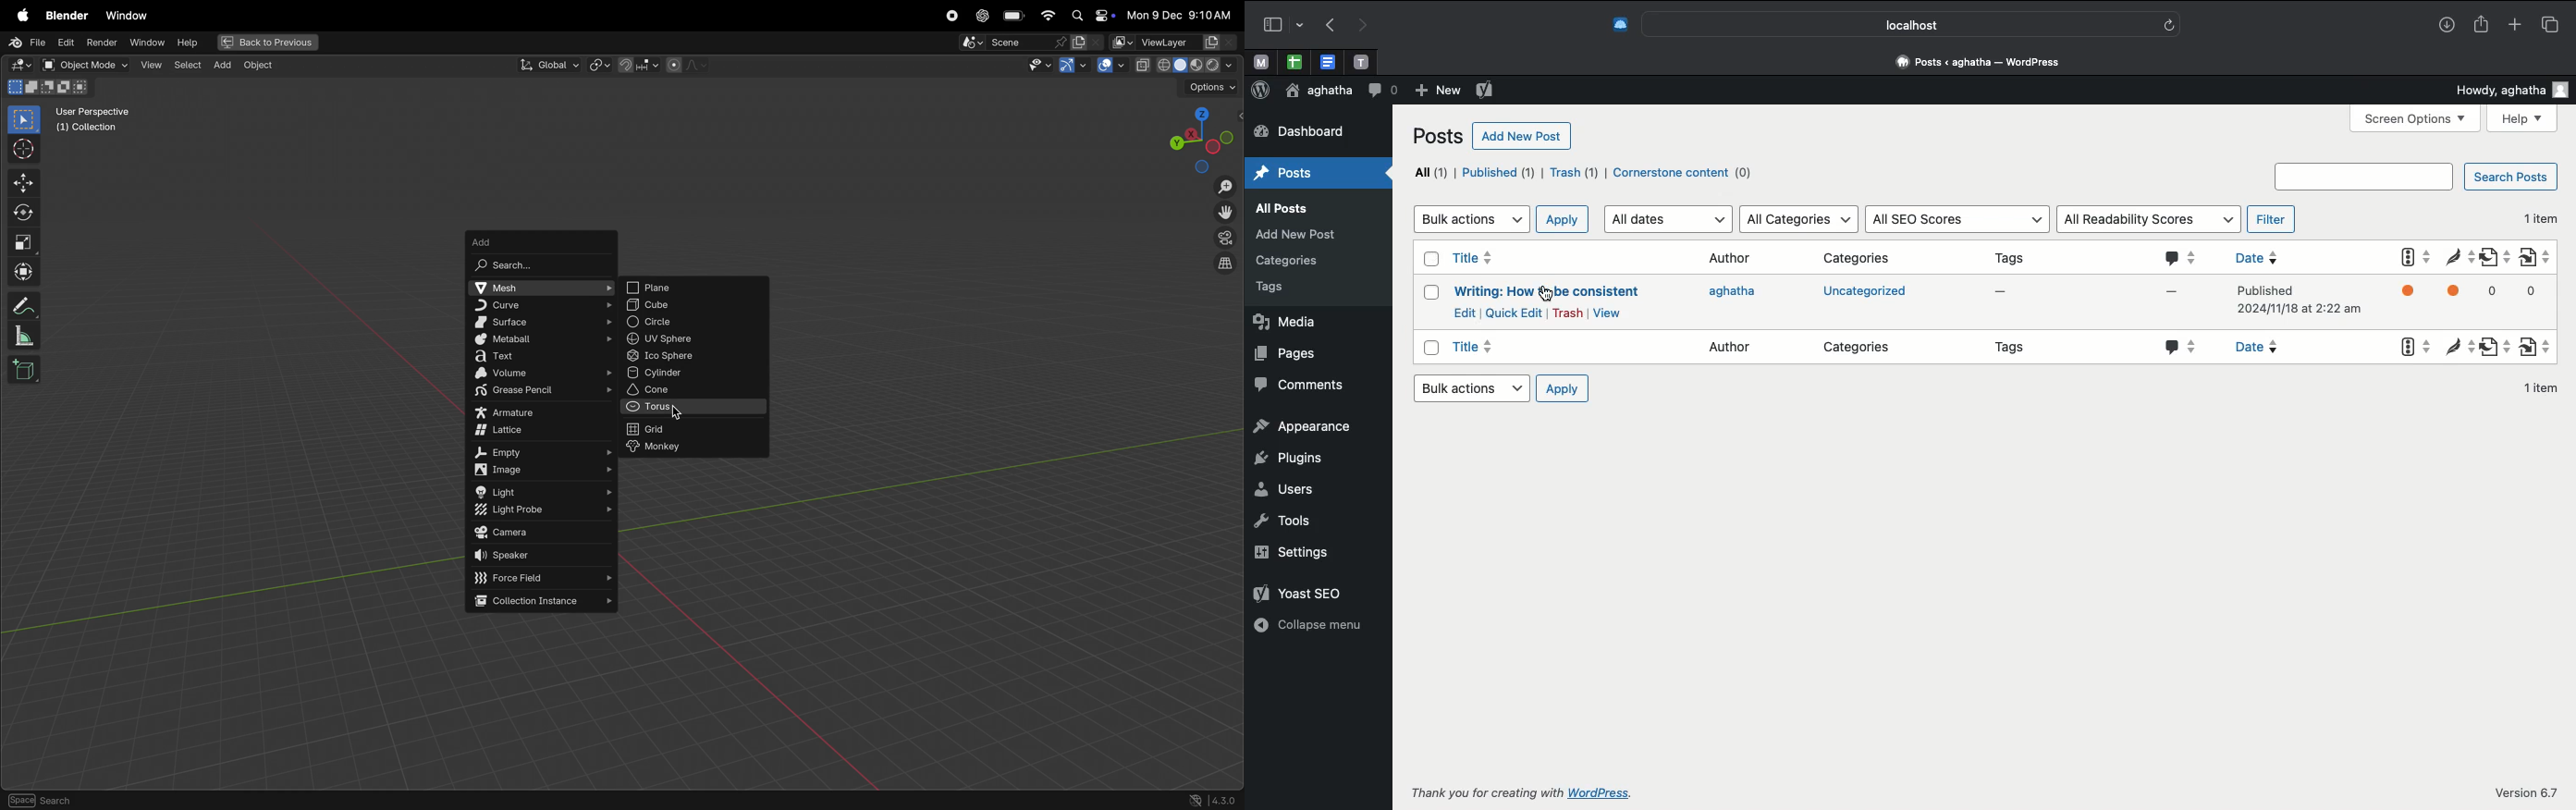  I want to click on Categories, so click(1858, 256).